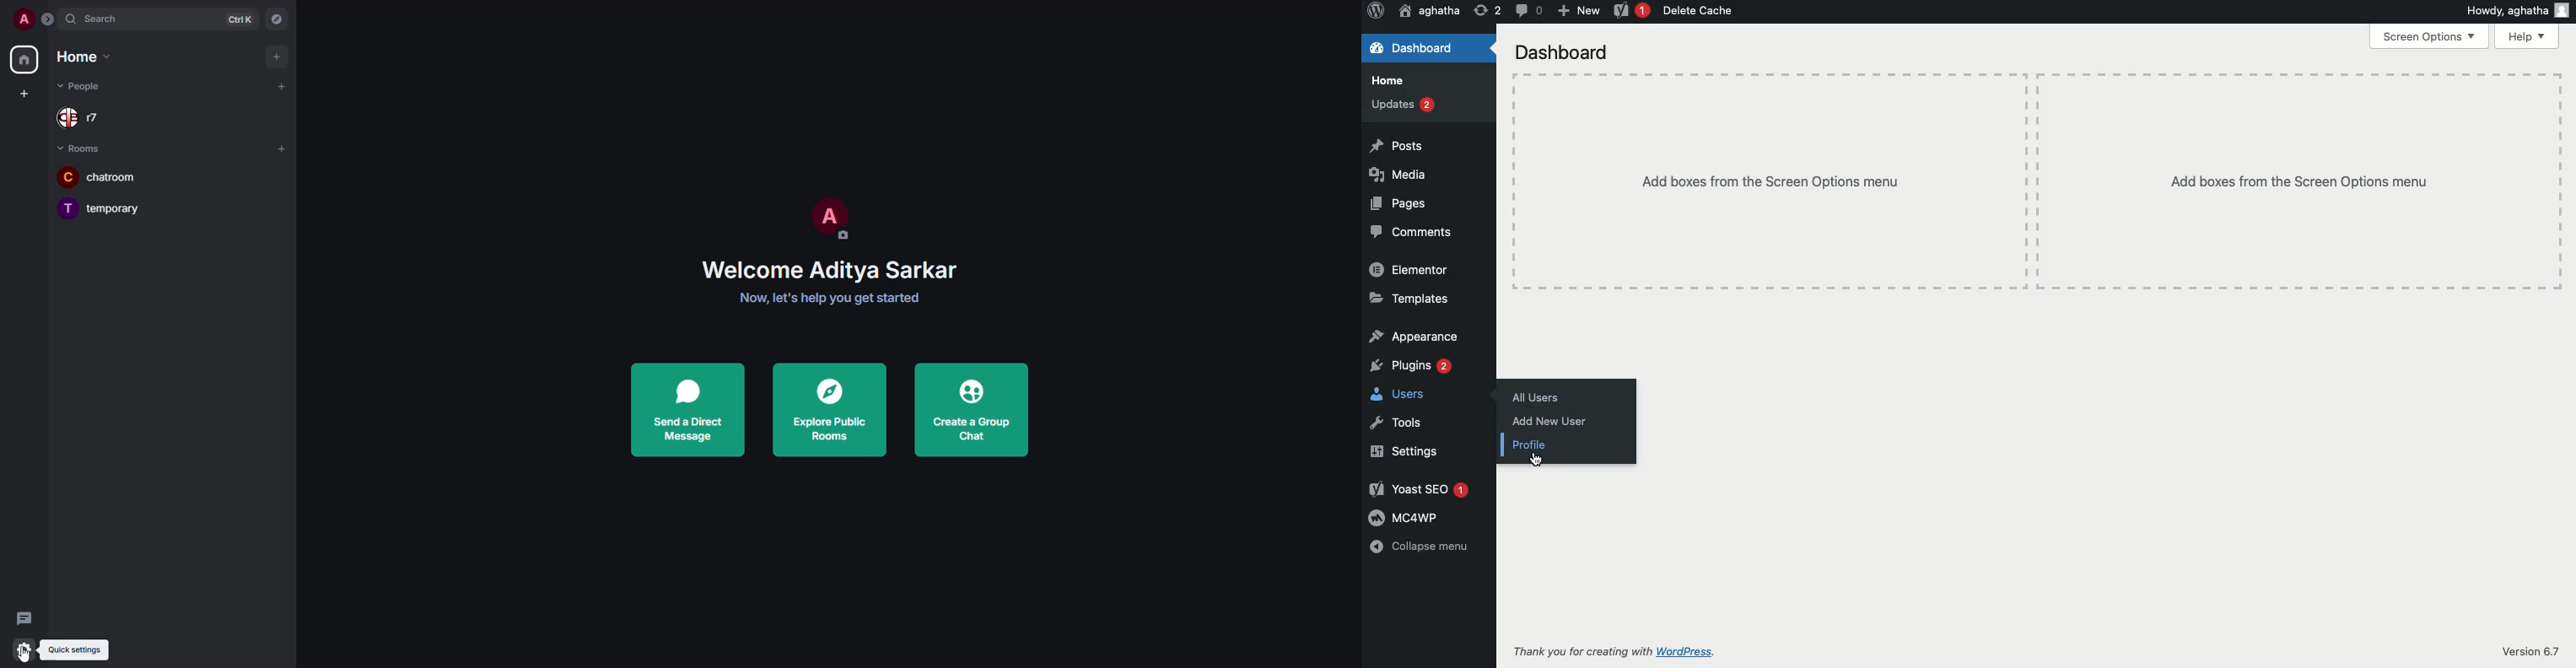 The width and height of the screenshot is (2576, 672). Describe the element at coordinates (85, 58) in the screenshot. I see `home` at that location.